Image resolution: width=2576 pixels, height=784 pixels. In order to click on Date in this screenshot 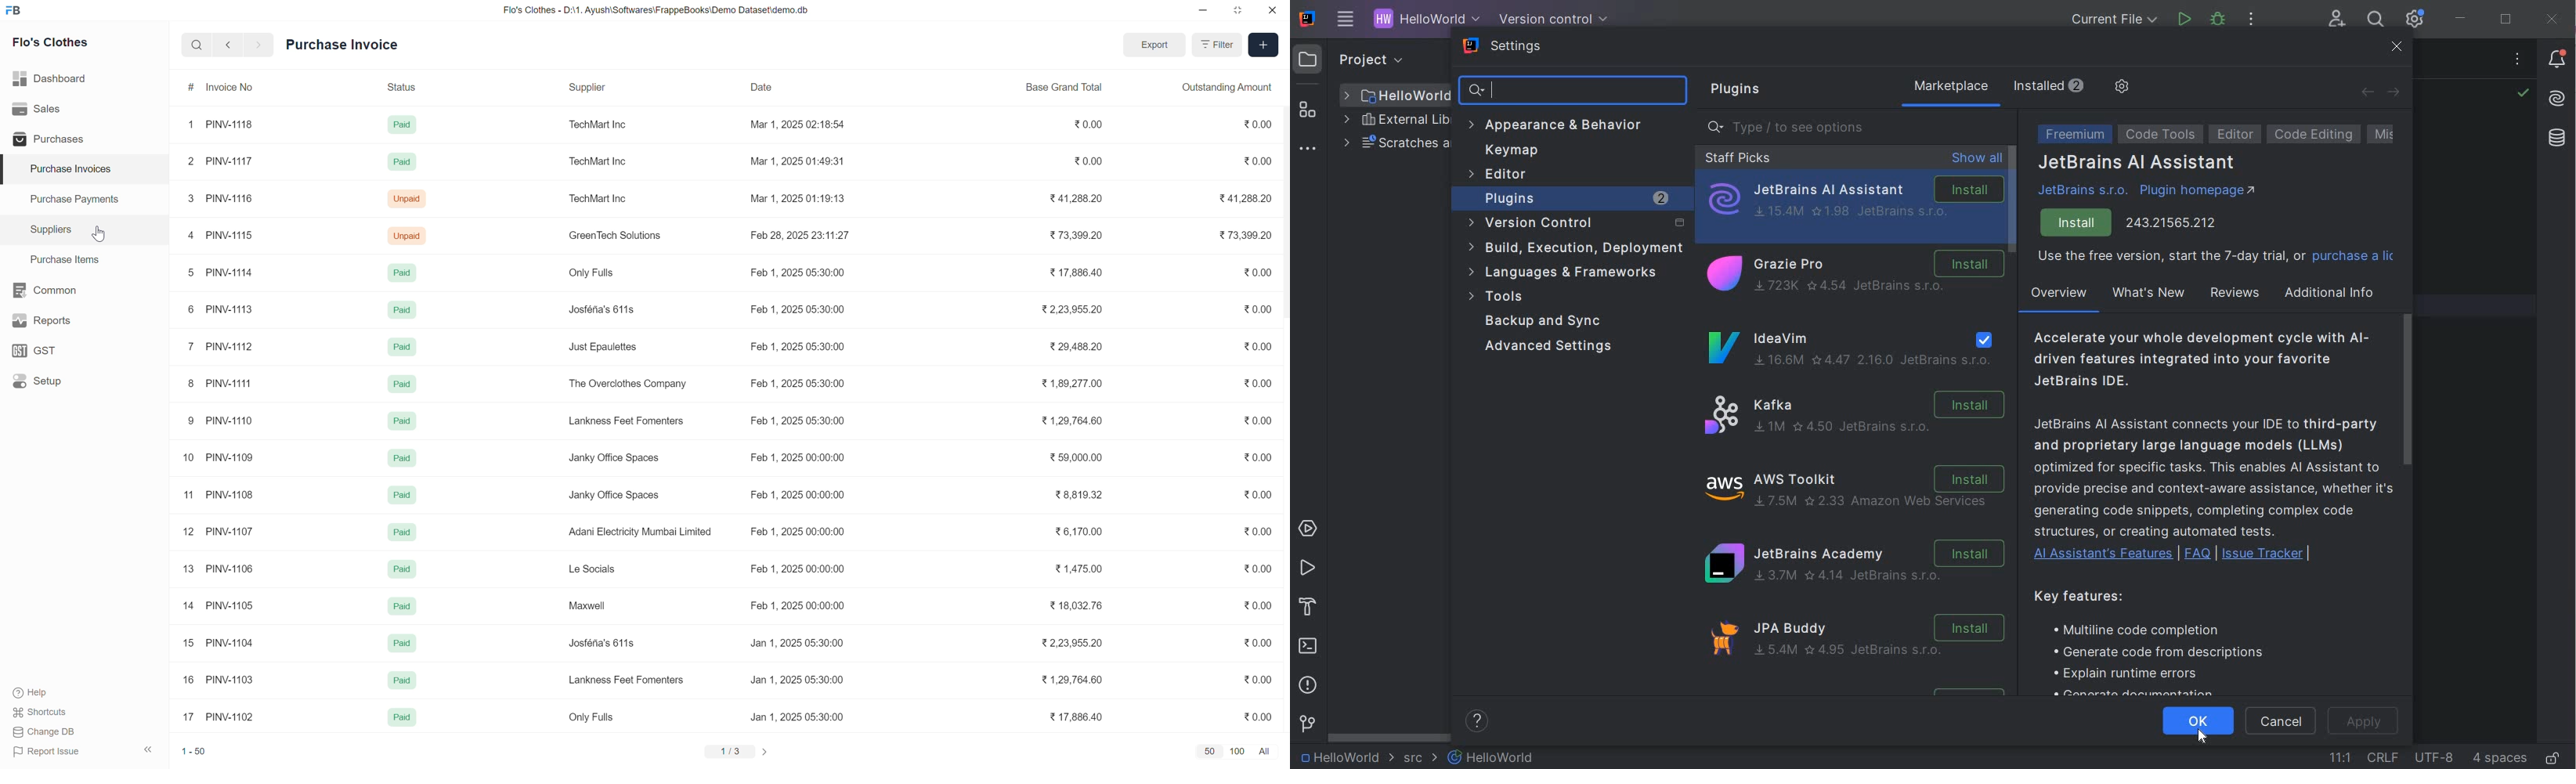, I will do `click(766, 89)`.